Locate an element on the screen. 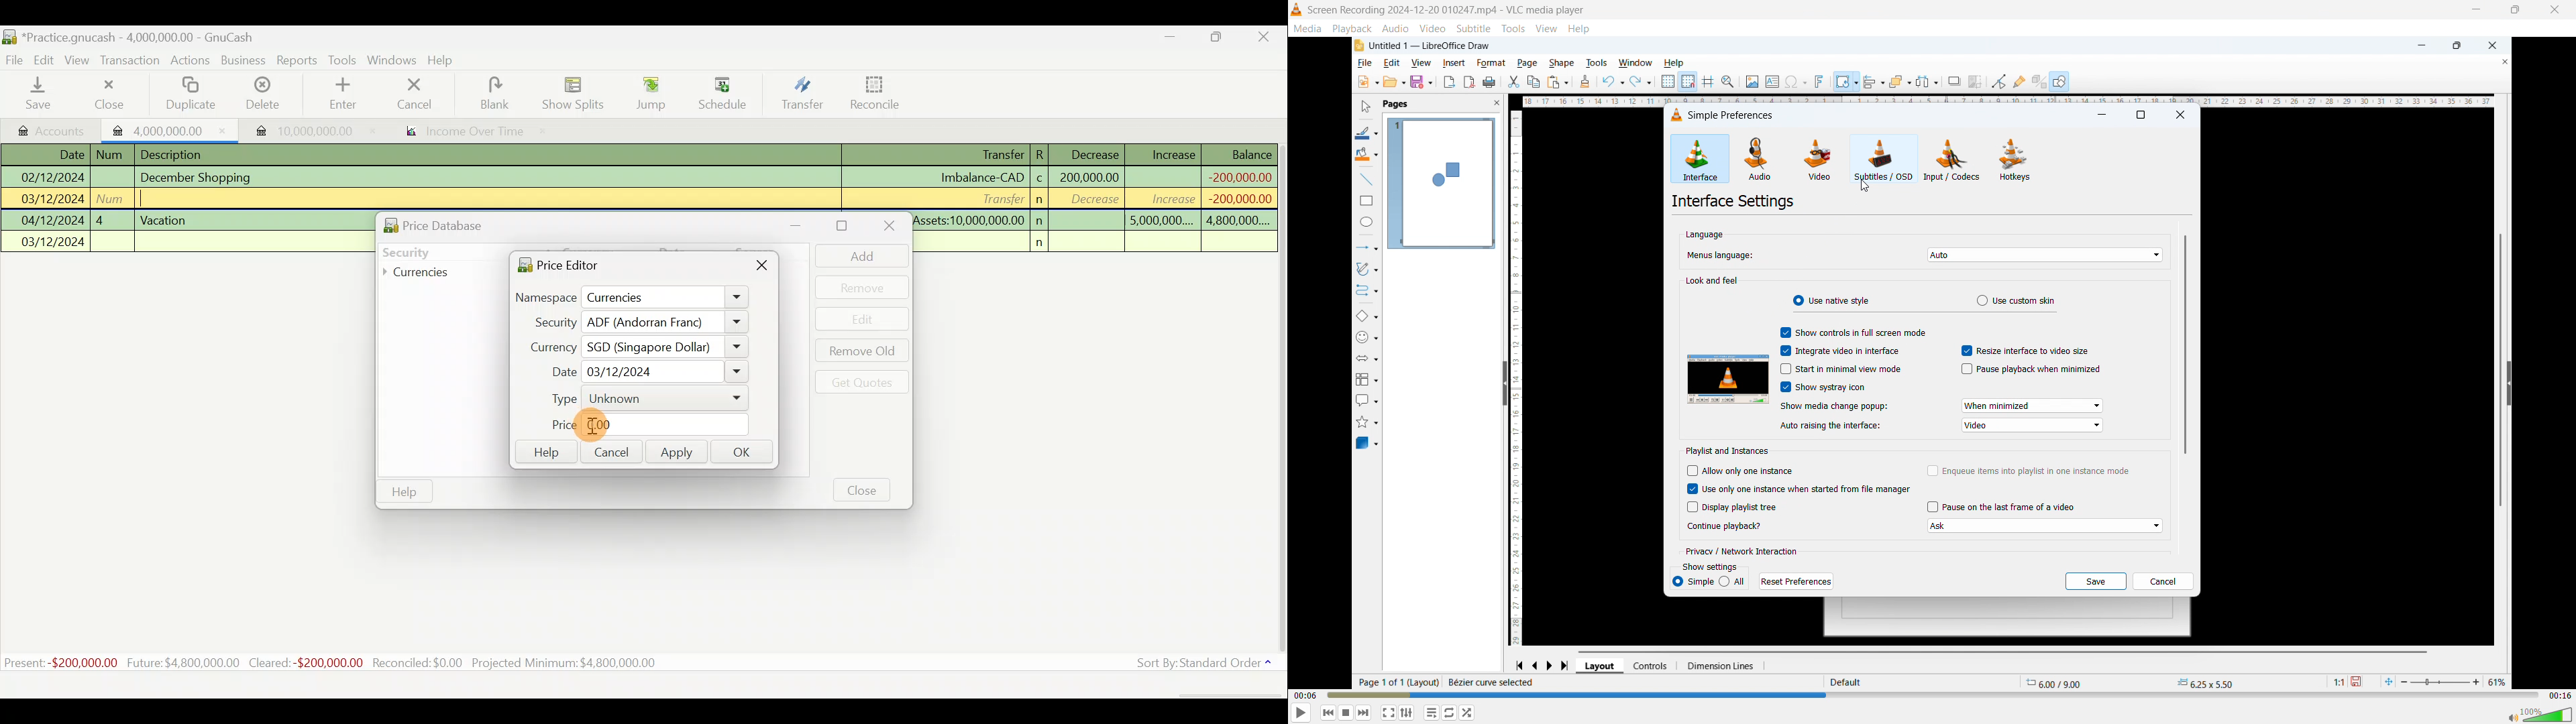 Image resolution: width=2576 pixels, height=728 pixels. 200,000,000 is located at coordinates (1088, 177).